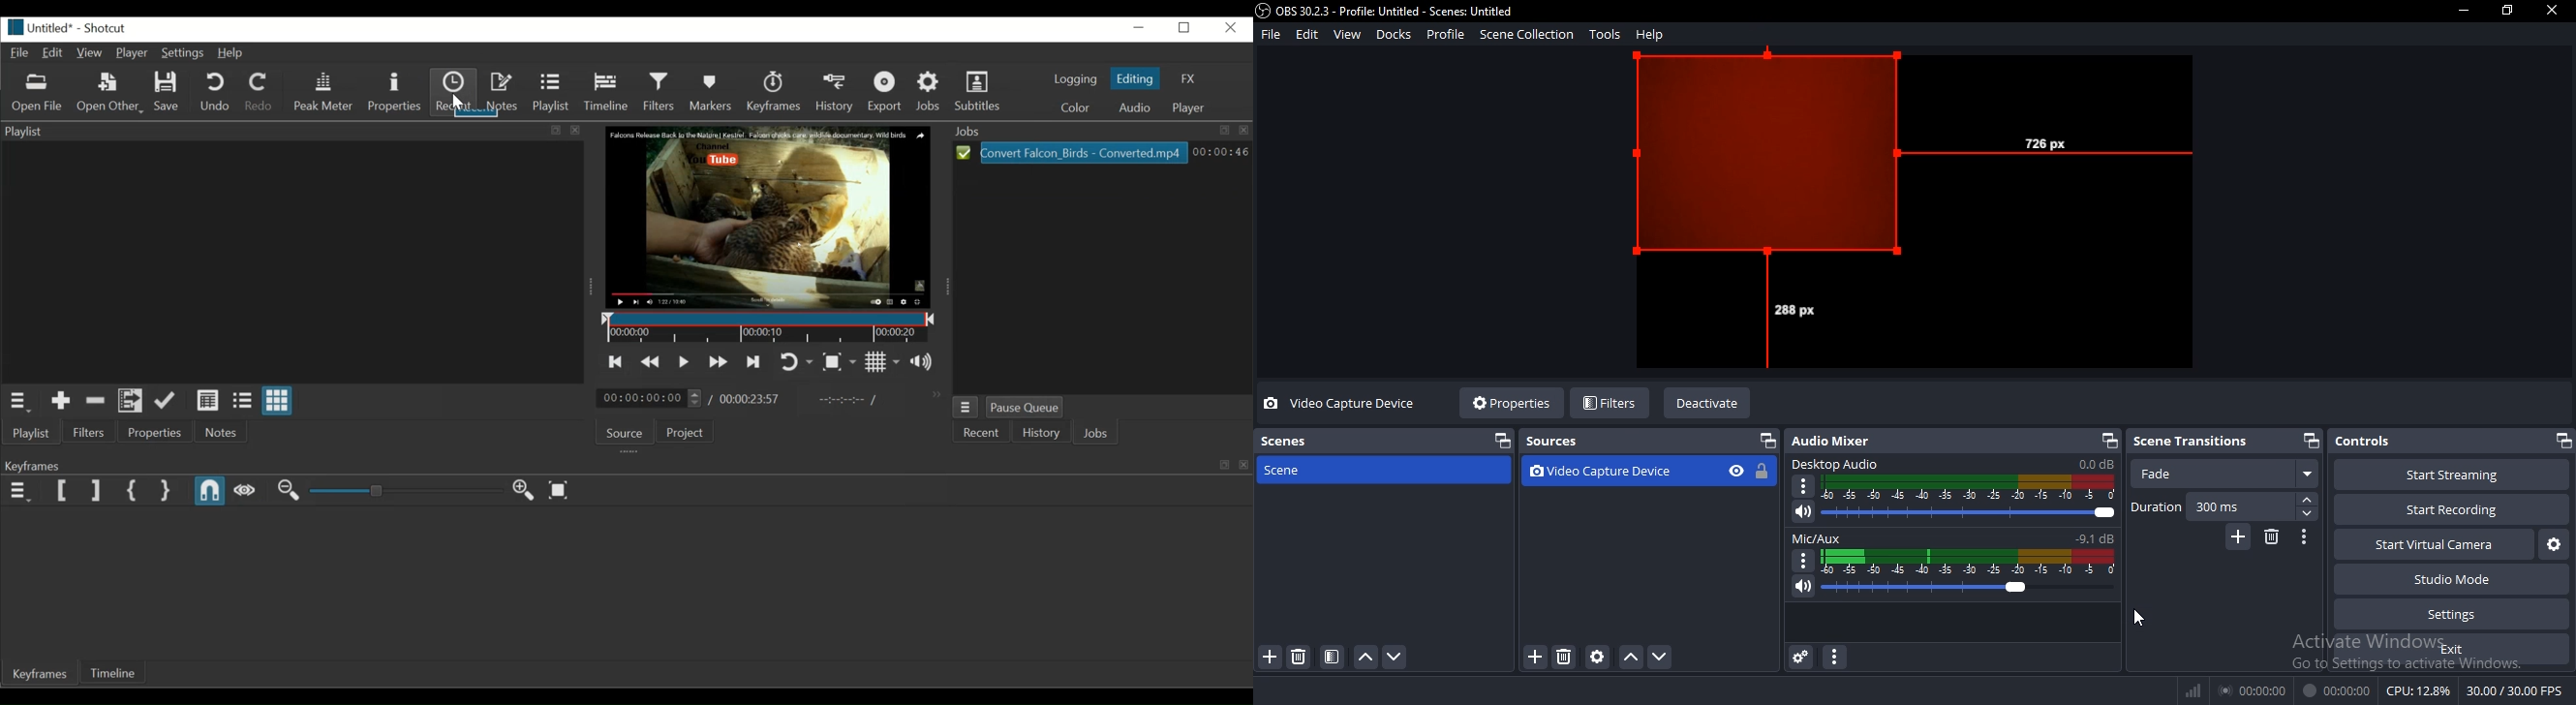 Image resolution: width=2576 pixels, height=728 pixels. Describe the element at coordinates (215, 93) in the screenshot. I see `Undo` at that location.